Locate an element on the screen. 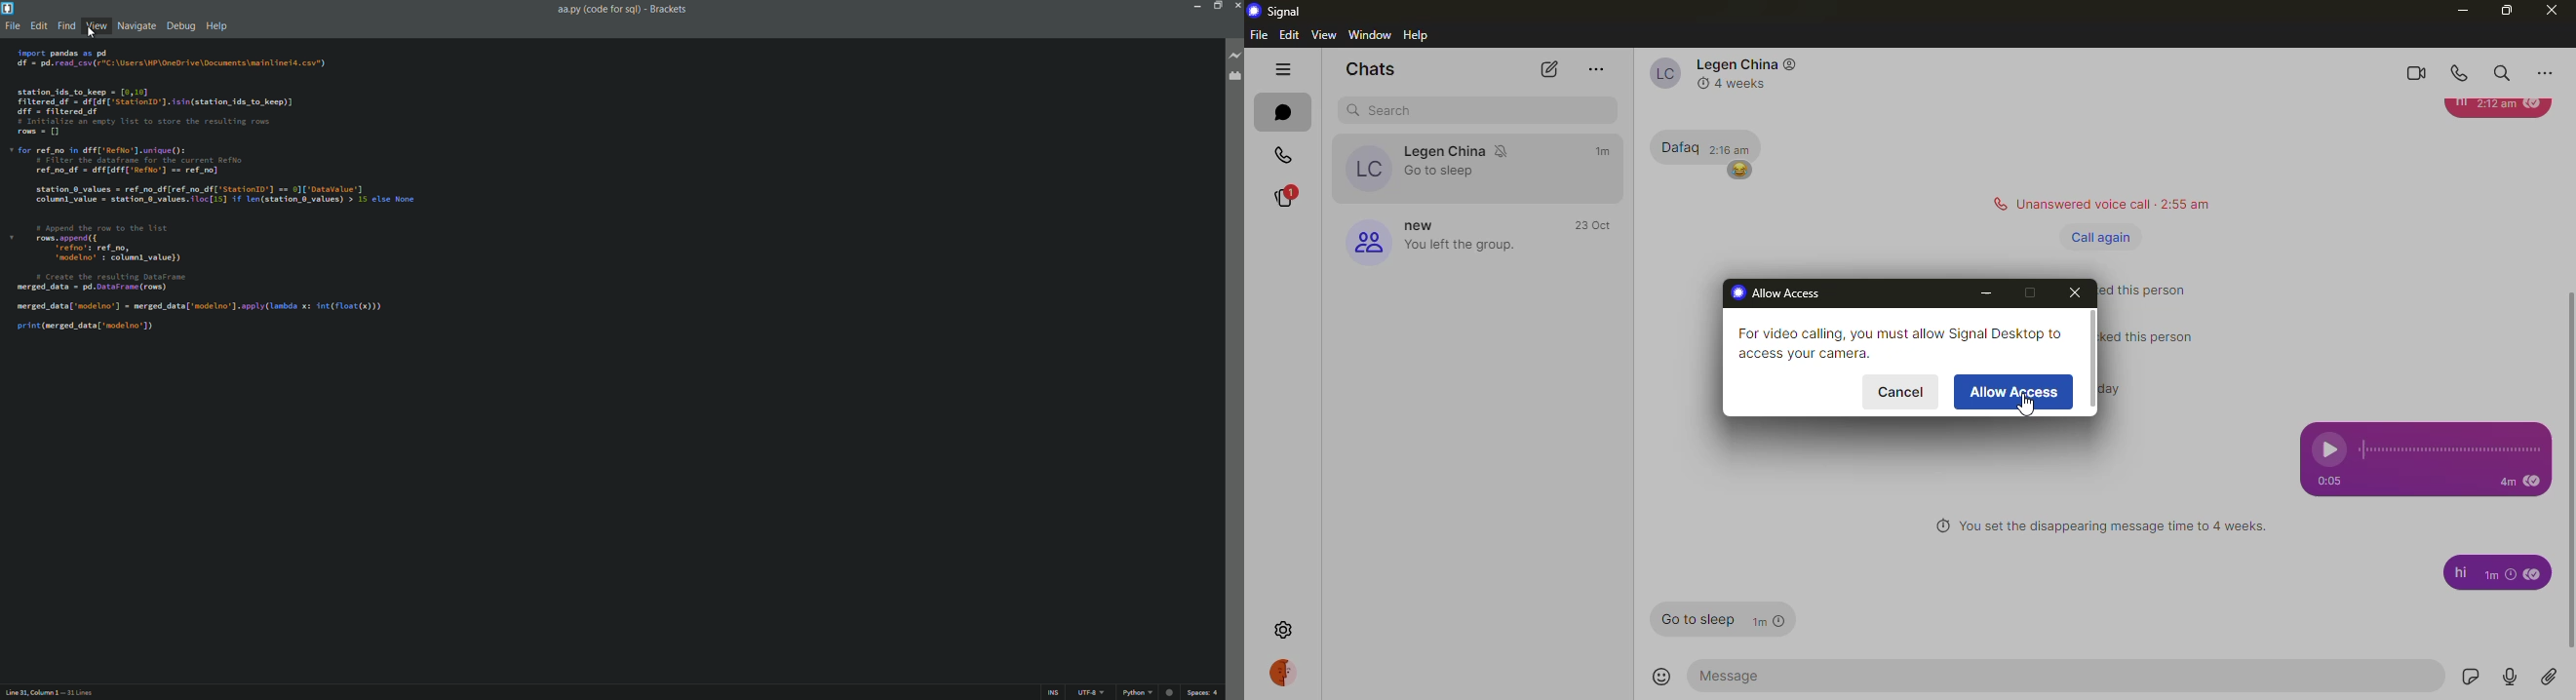 This screenshot has width=2576, height=700. Legen China is located at coordinates (1737, 64).